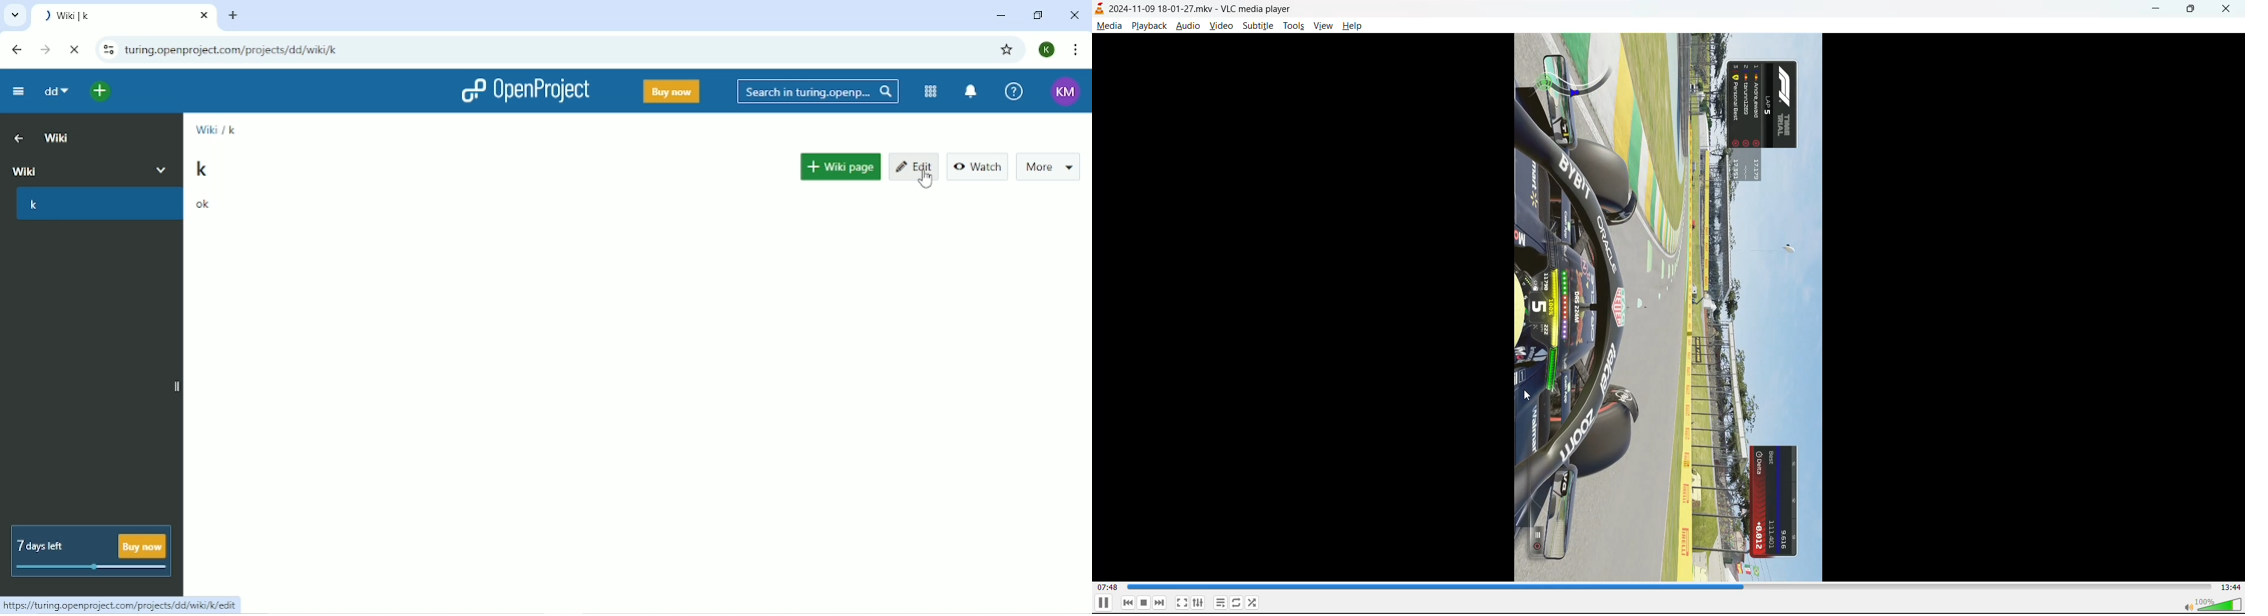 This screenshot has width=2268, height=616. I want to click on Current tab, so click(124, 17).